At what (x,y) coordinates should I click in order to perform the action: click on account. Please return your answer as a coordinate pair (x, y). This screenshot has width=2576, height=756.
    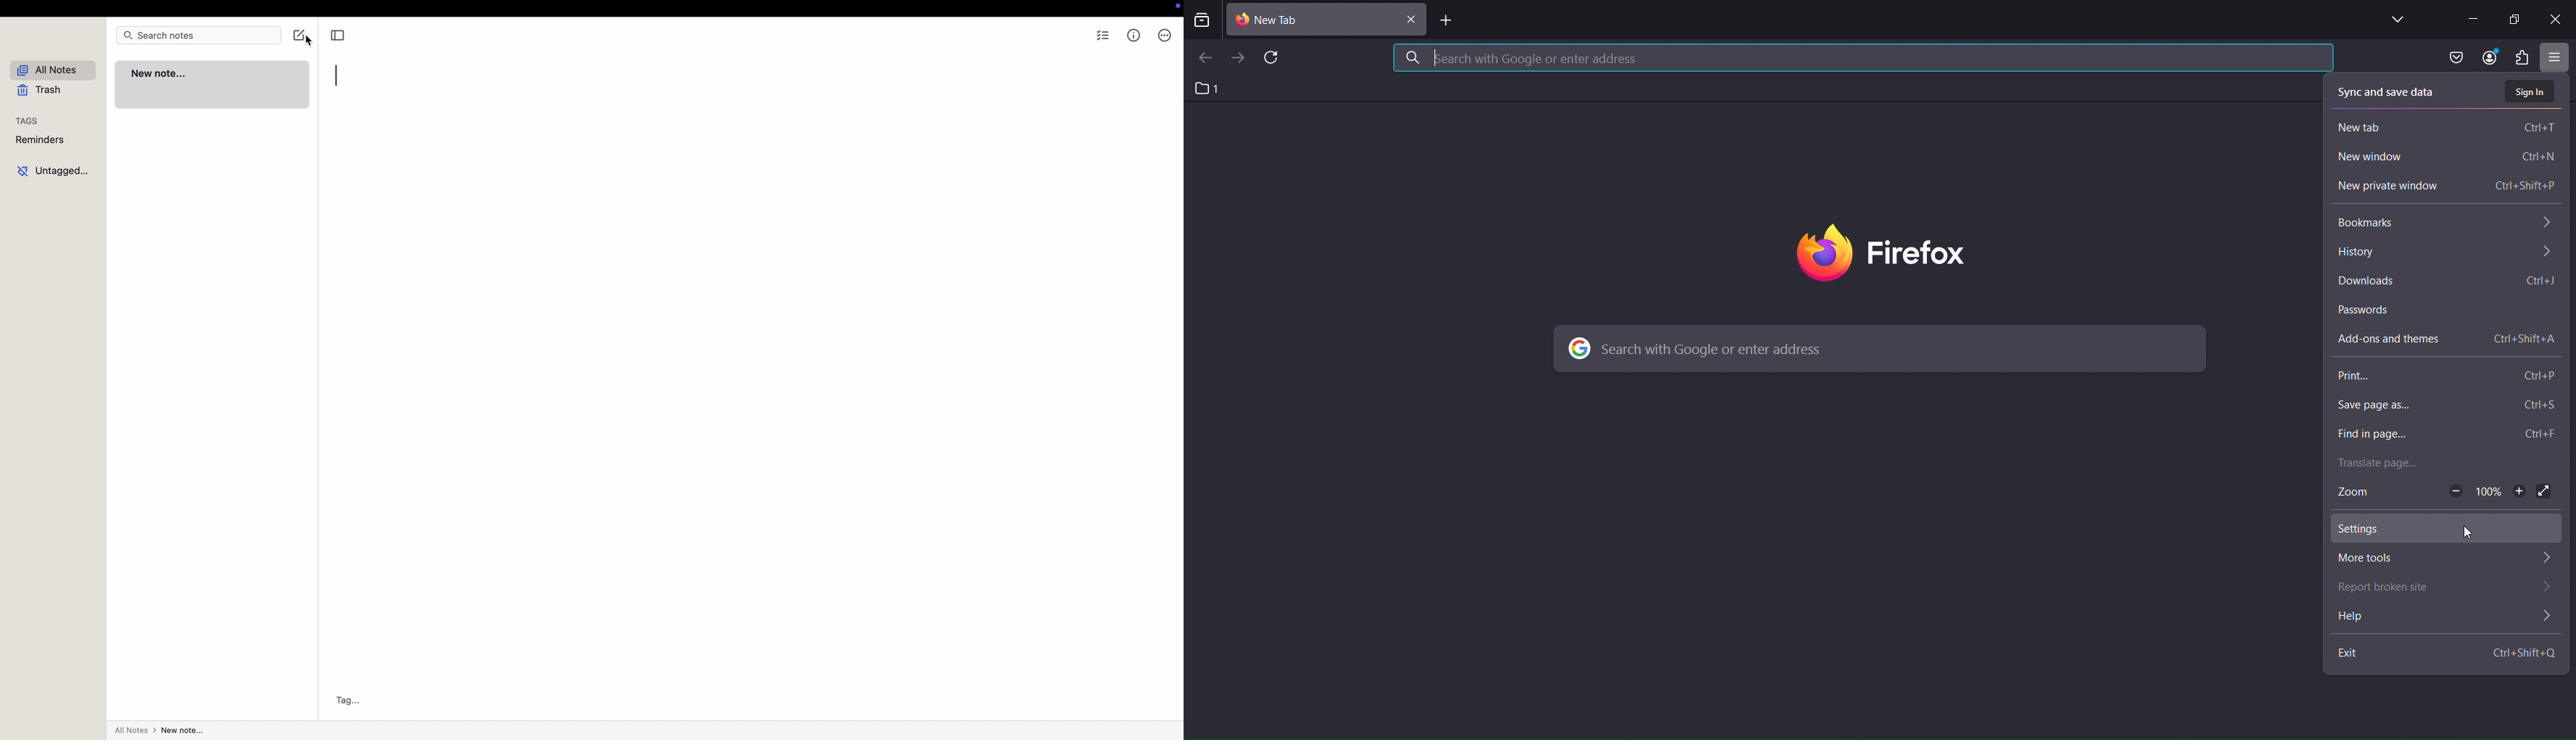
    Looking at the image, I should click on (2487, 57).